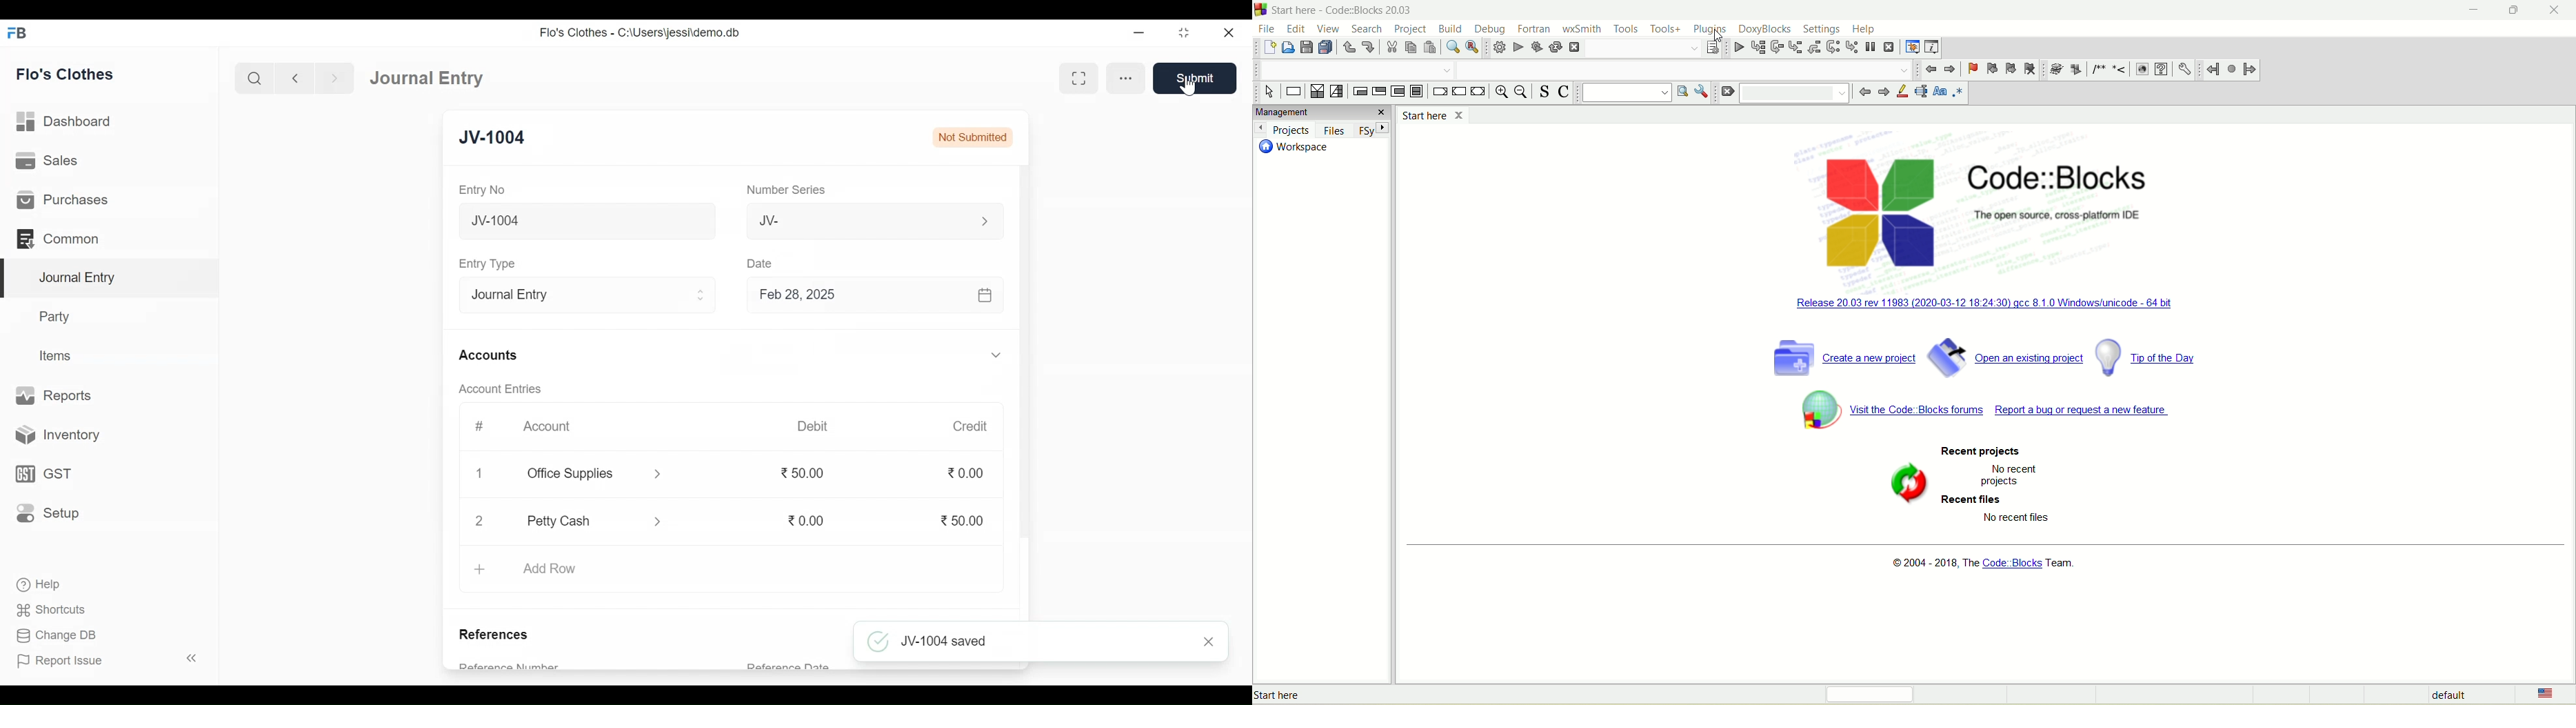 The height and width of the screenshot is (728, 2576). Describe the element at coordinates (488, 356) in the screenshot. I see `Accounts` at that location.